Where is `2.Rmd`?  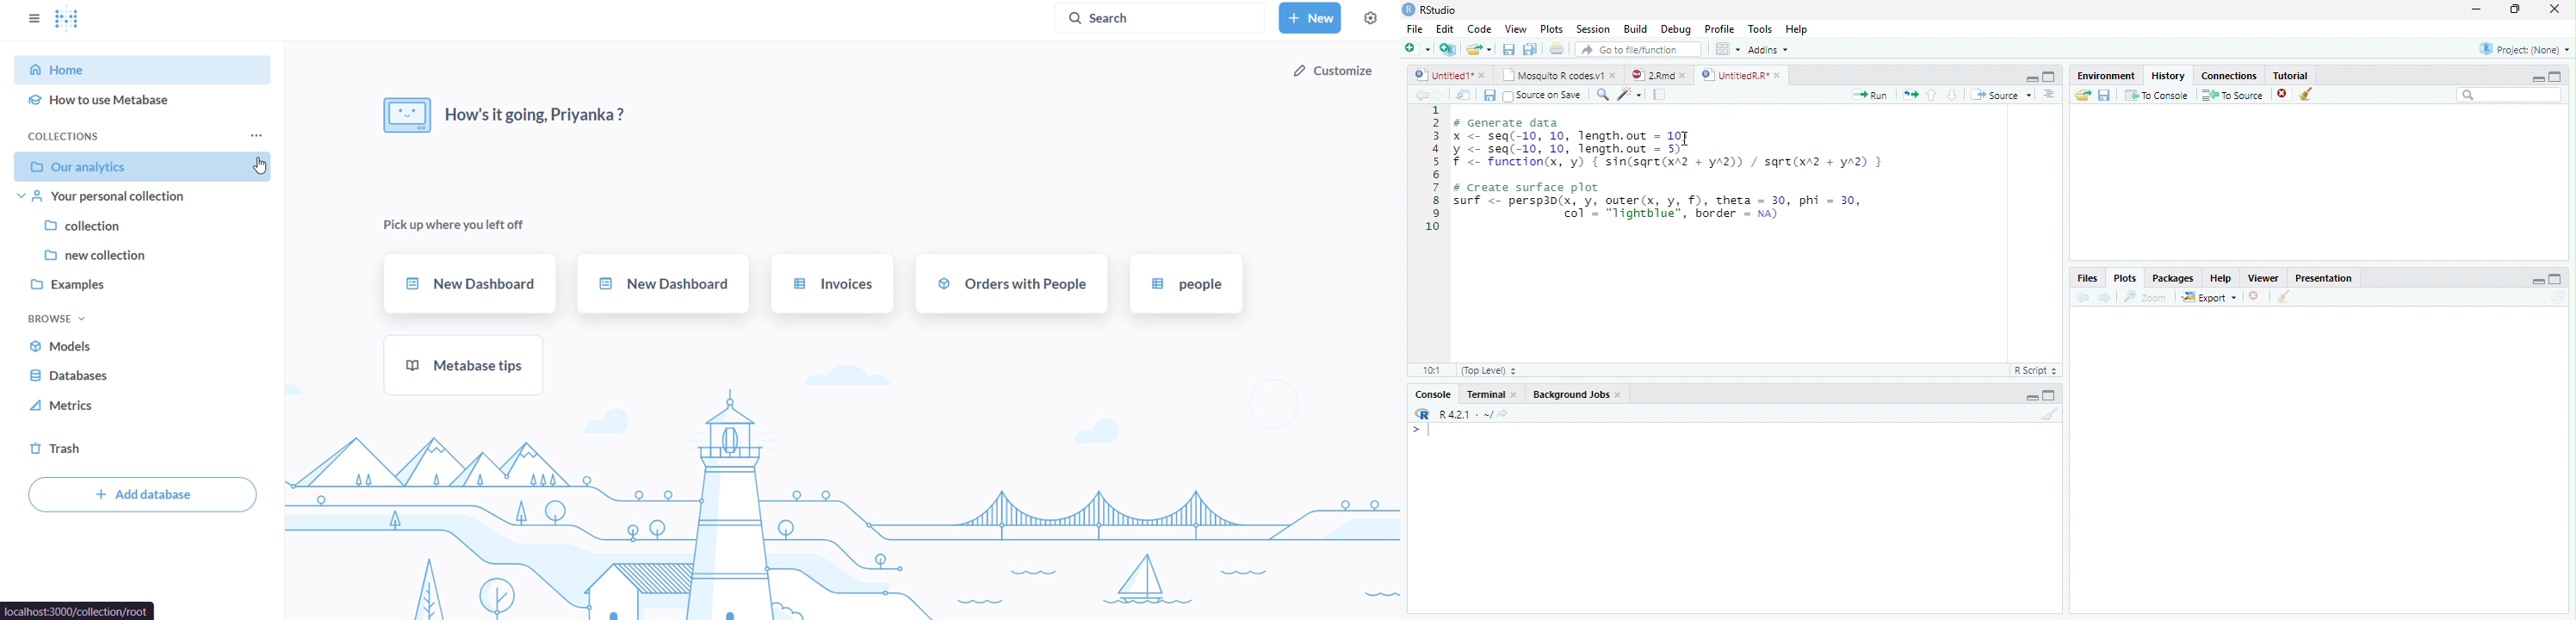 2.Rmd is located at coordinates (1651, 74).